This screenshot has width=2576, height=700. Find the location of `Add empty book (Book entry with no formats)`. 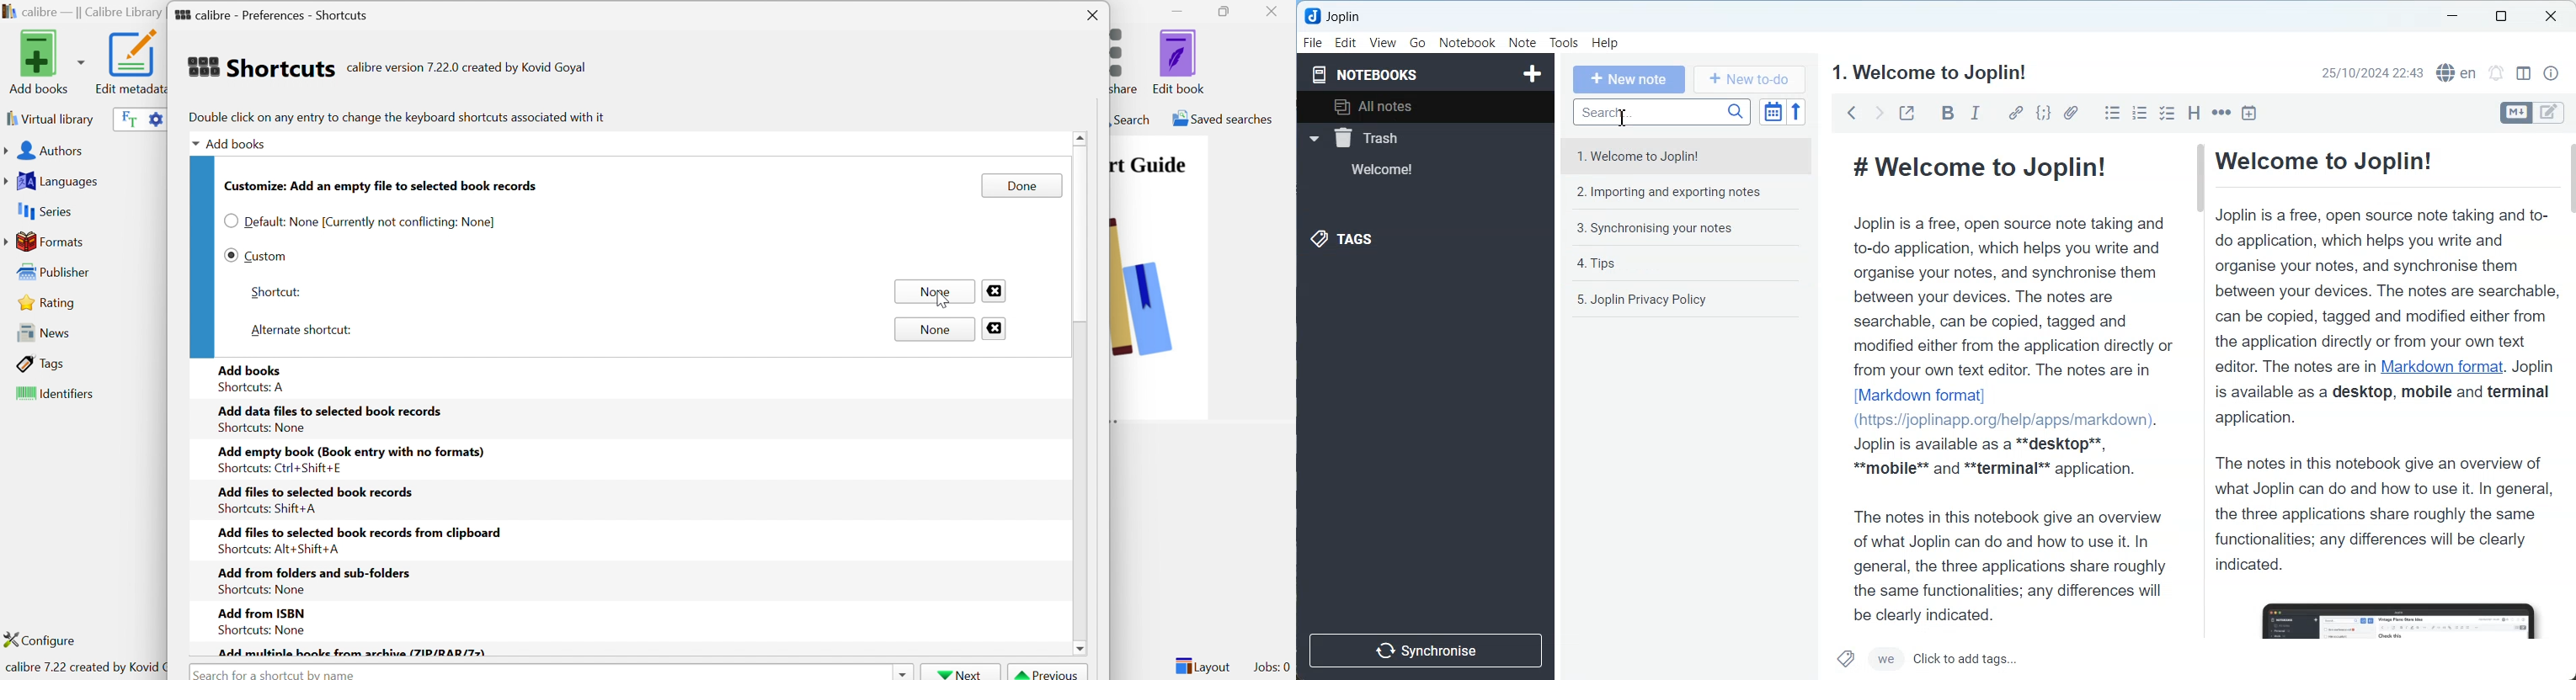

Add empty book (Book entry with no formats) is located at coordinates (350, 453).